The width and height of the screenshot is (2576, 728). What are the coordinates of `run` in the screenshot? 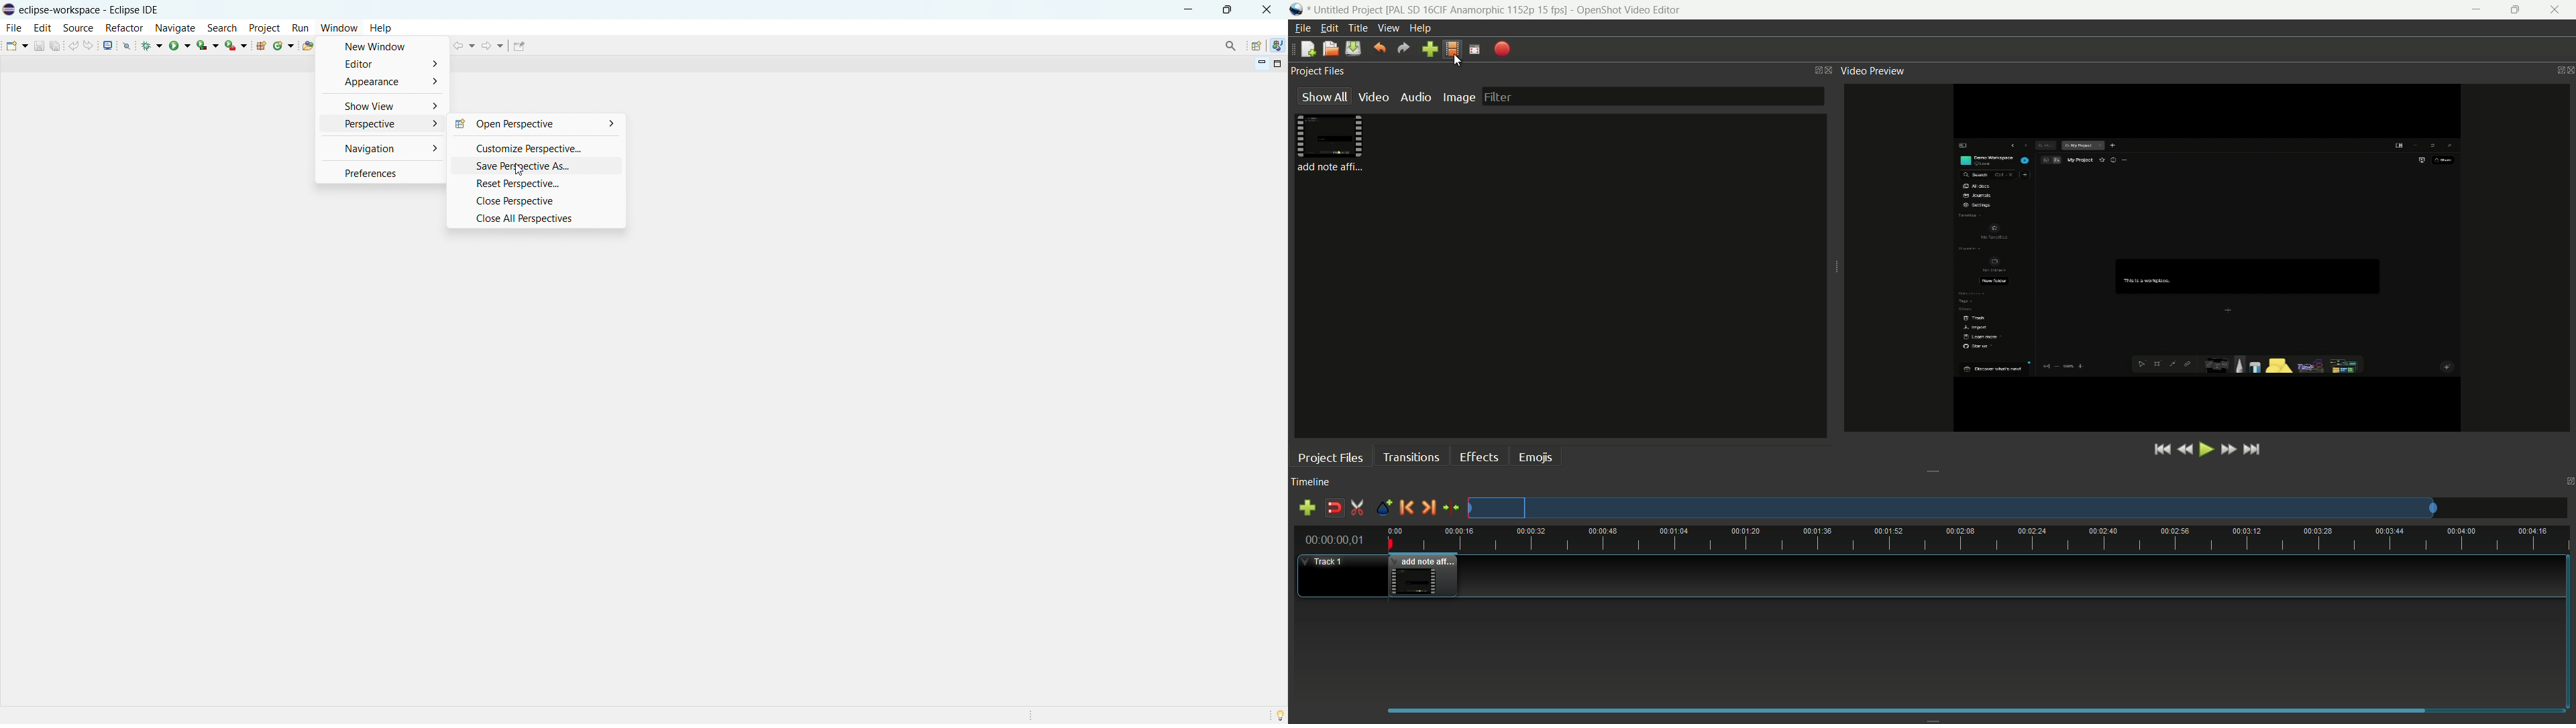 It's located at (180, 45).